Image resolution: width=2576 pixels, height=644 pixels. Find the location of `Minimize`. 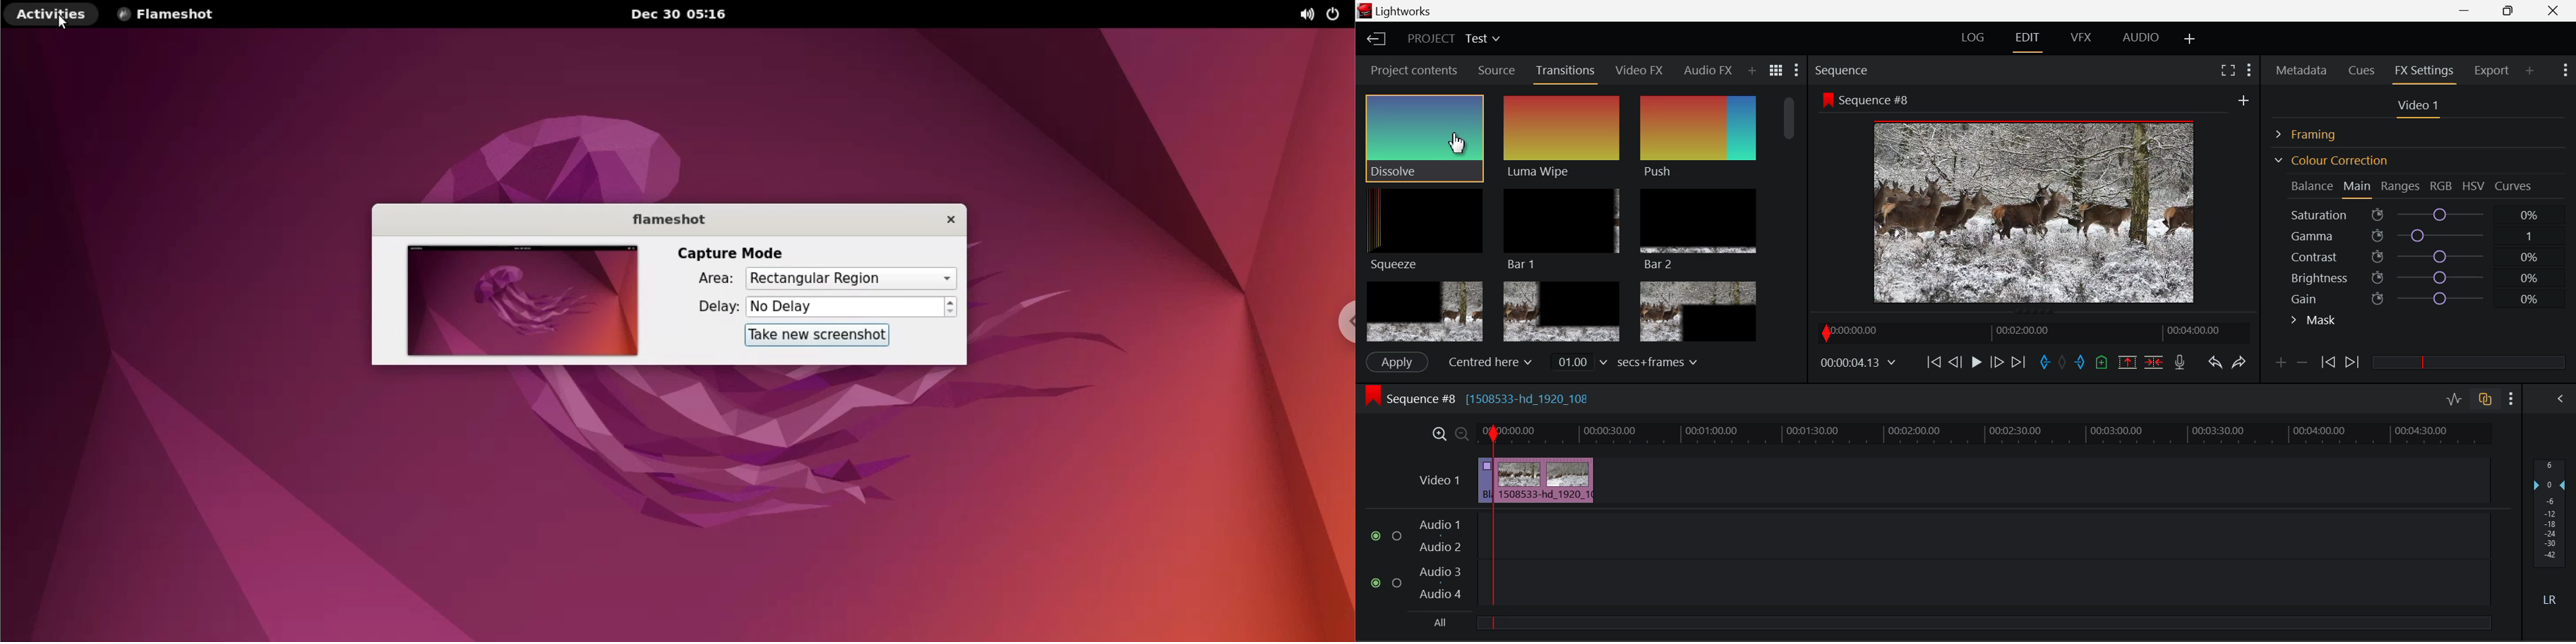

Minimize is located at coordinates (2512, 10).